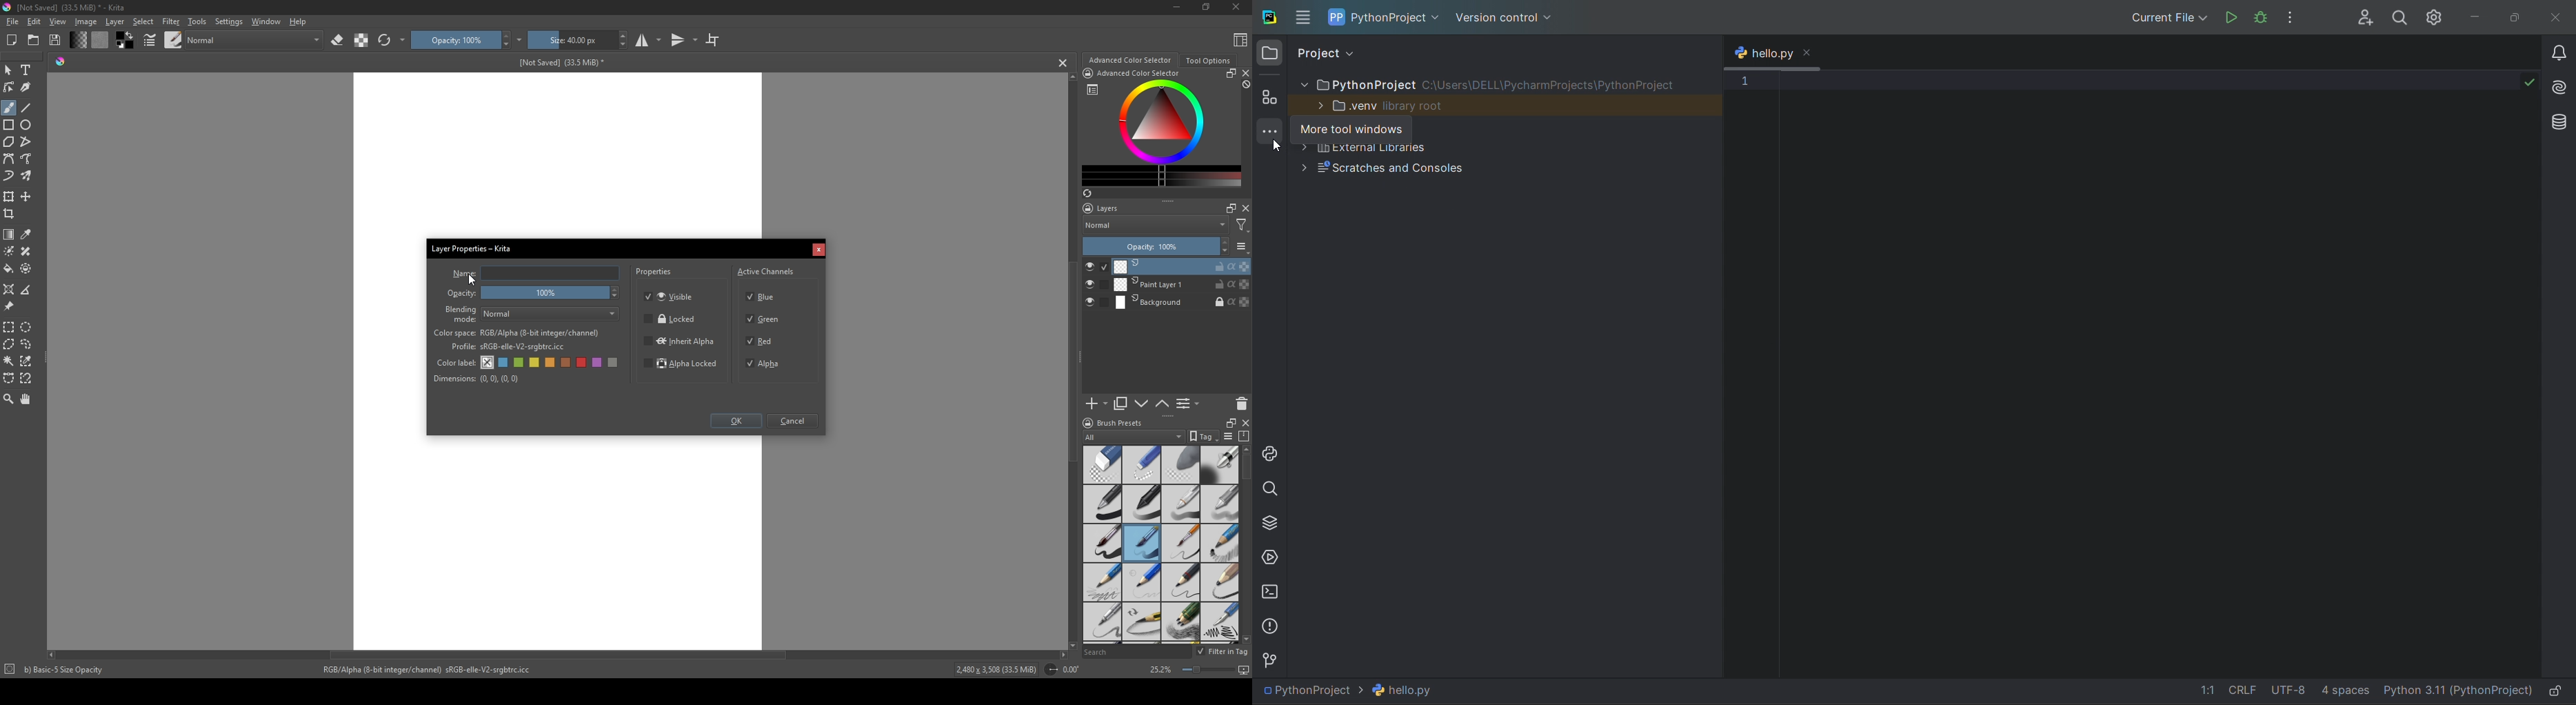 The width and height of the screenshot is (2576, 728). Describe the element at coordinates (1242, 246) in the screenshot. I see `list` at that location.